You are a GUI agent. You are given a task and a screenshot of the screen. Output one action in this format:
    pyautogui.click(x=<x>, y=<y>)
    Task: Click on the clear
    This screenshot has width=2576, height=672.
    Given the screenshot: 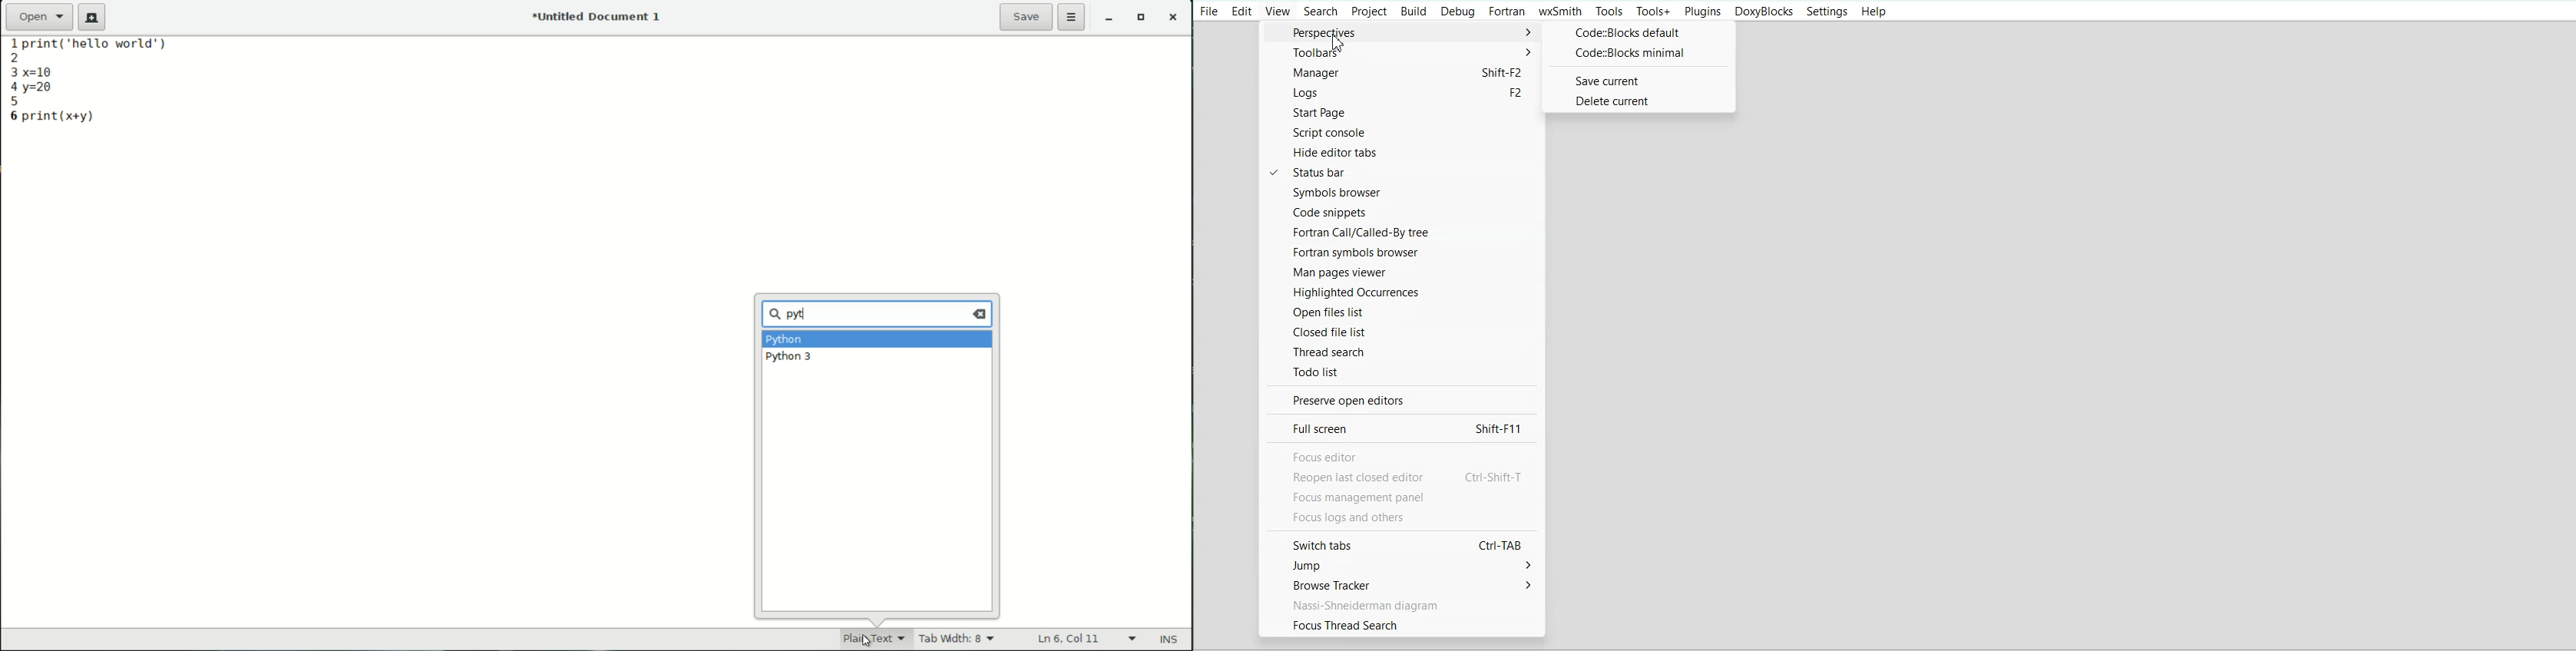 What is the action you would take?
    pyautogui.click(x=982, y=313)
    